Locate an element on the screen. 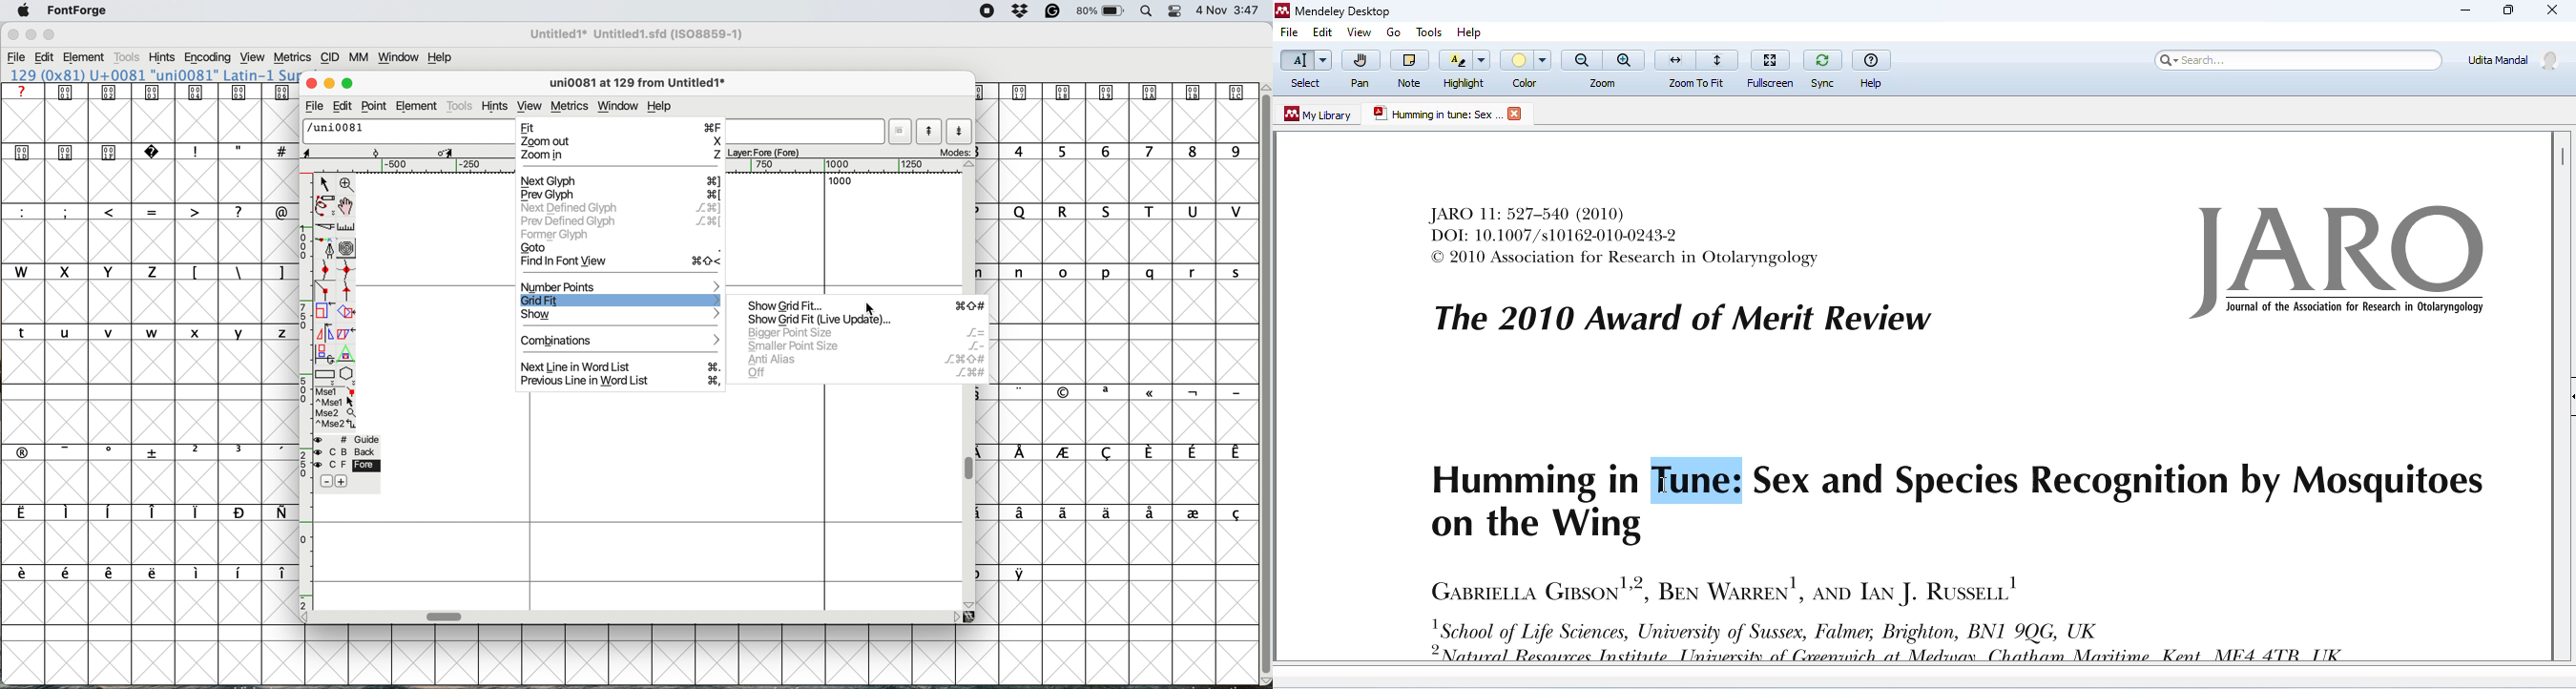  zoom is located at coordinates (1604, 68).